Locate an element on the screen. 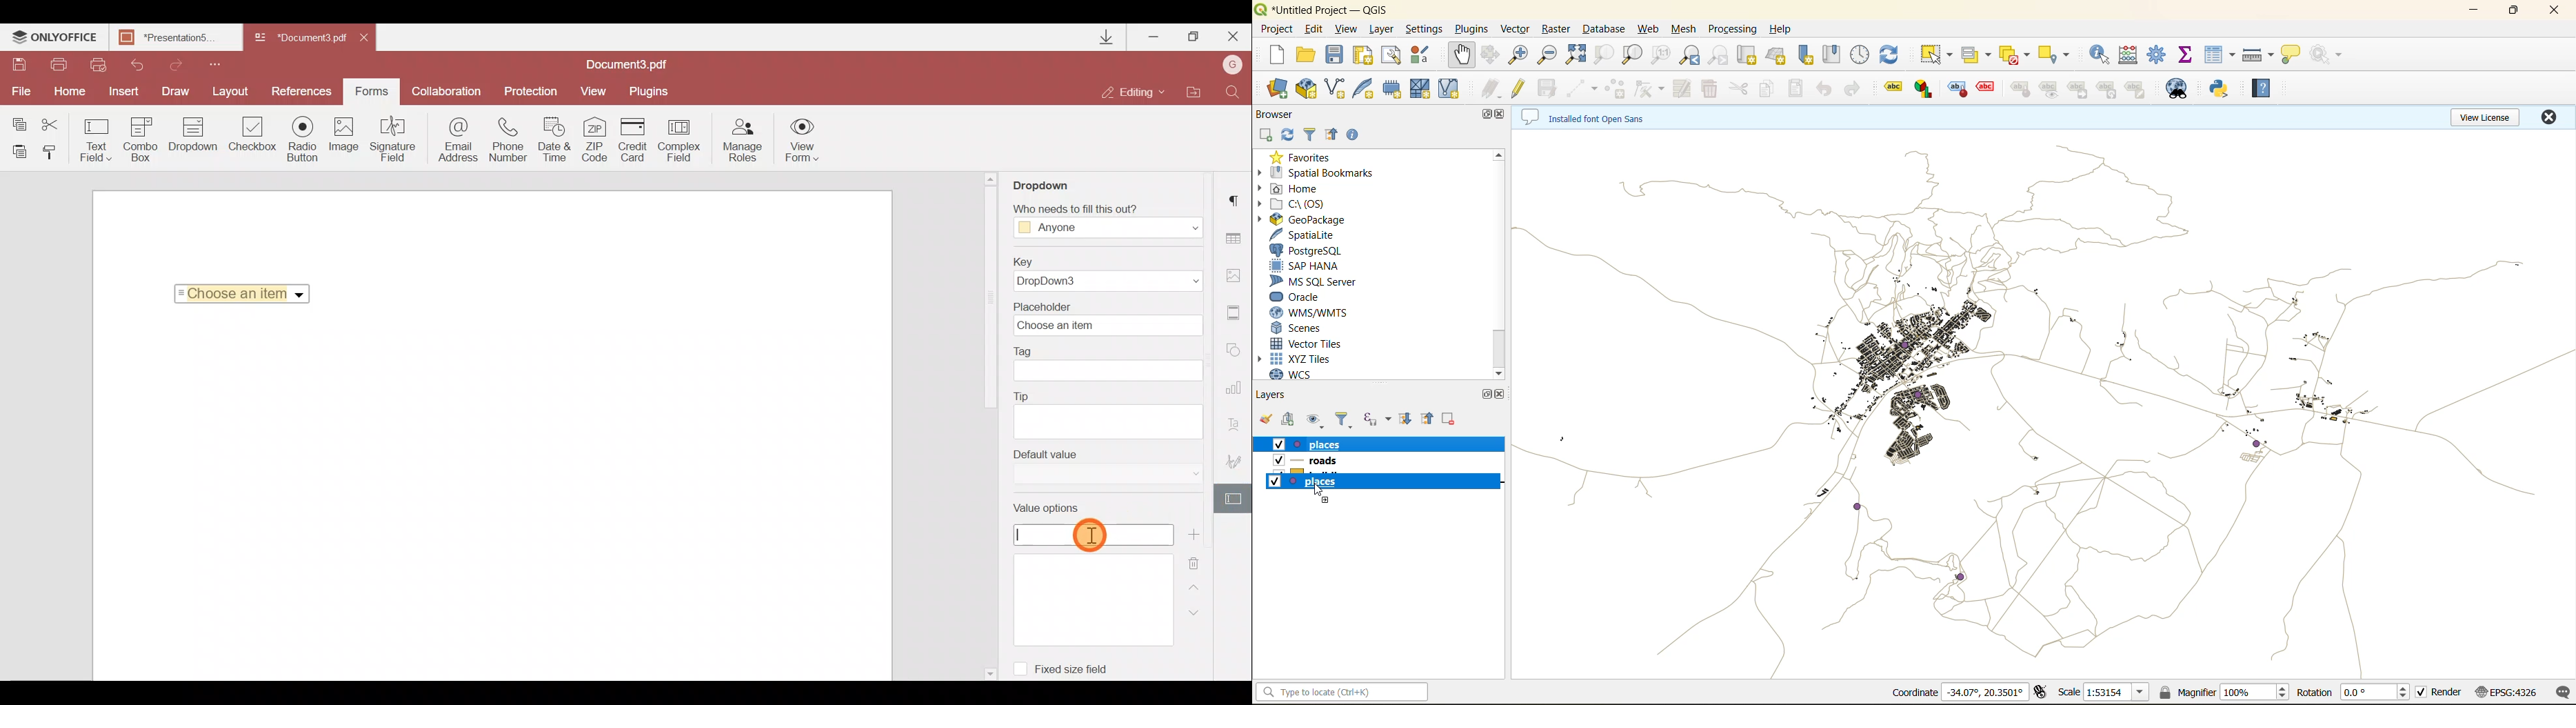 The width and height of the screenshot is (2576, 728). View is located at coordinates (598, 91).